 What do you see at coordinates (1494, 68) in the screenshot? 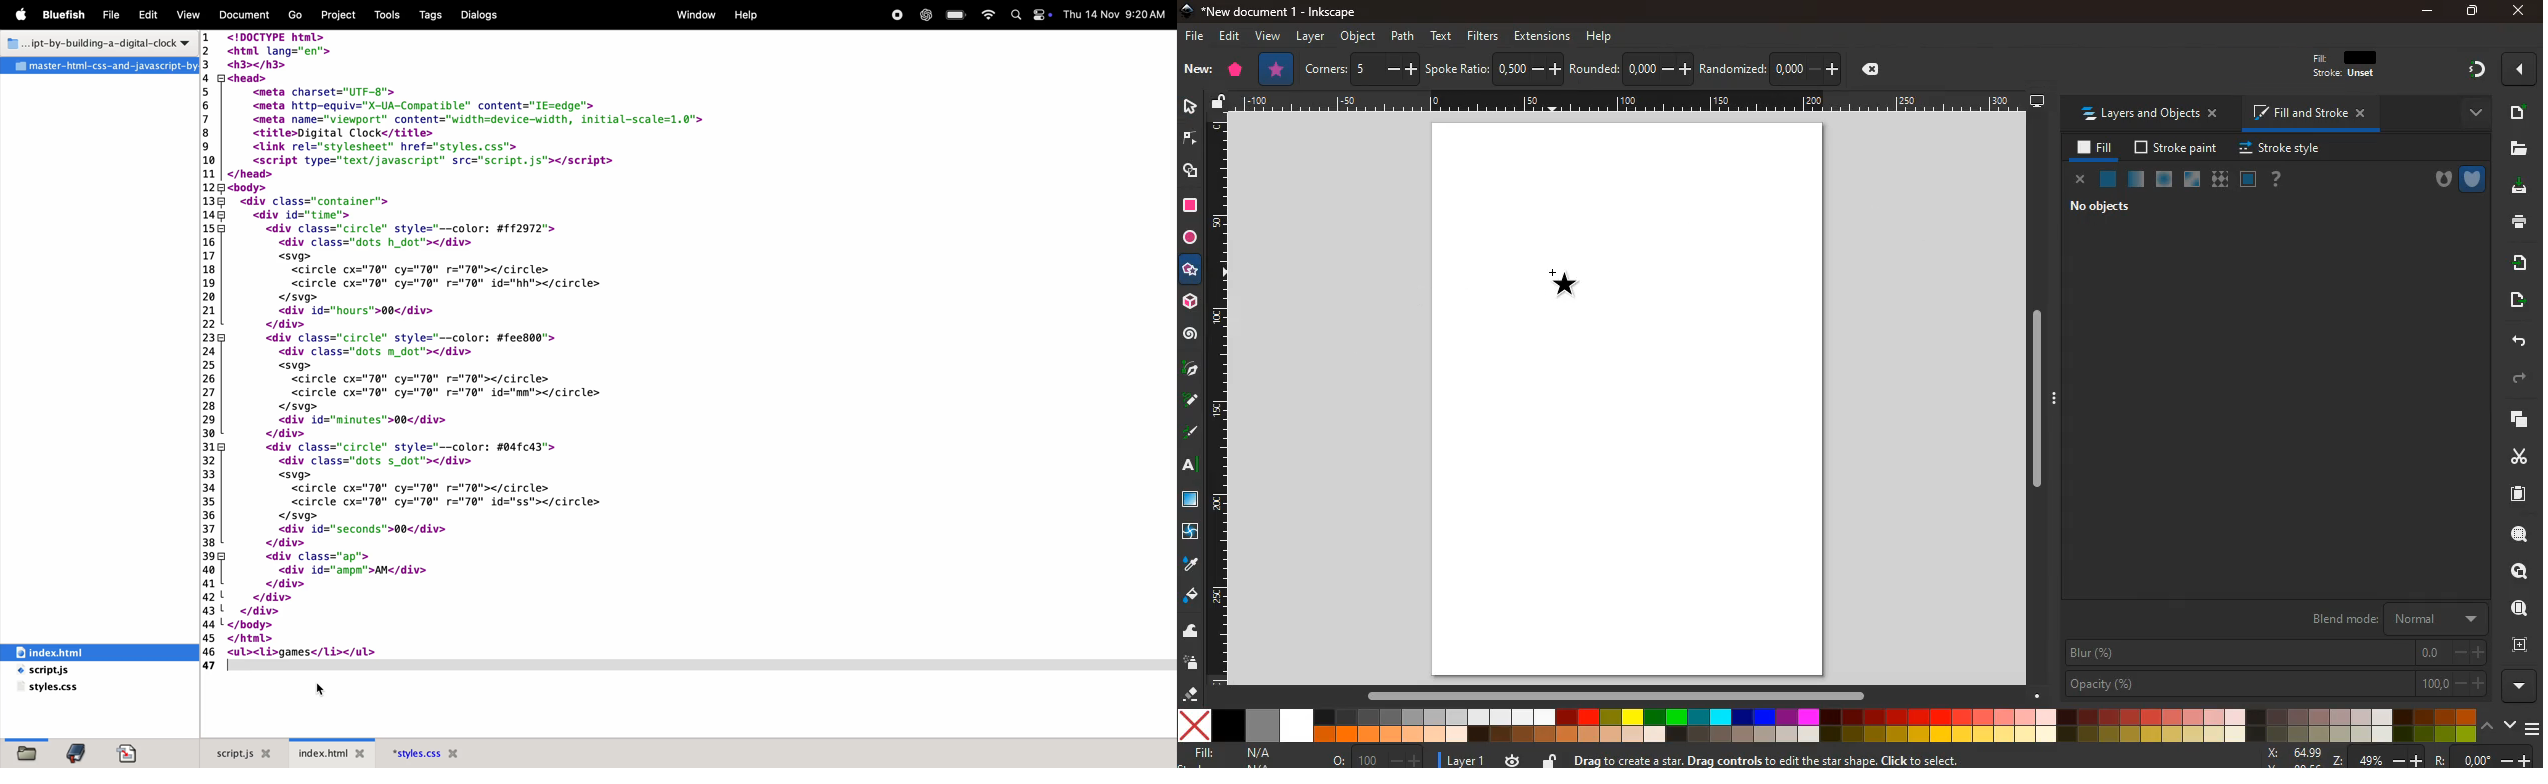
I see `spoke ratio` at bounding box center [1494, 68].